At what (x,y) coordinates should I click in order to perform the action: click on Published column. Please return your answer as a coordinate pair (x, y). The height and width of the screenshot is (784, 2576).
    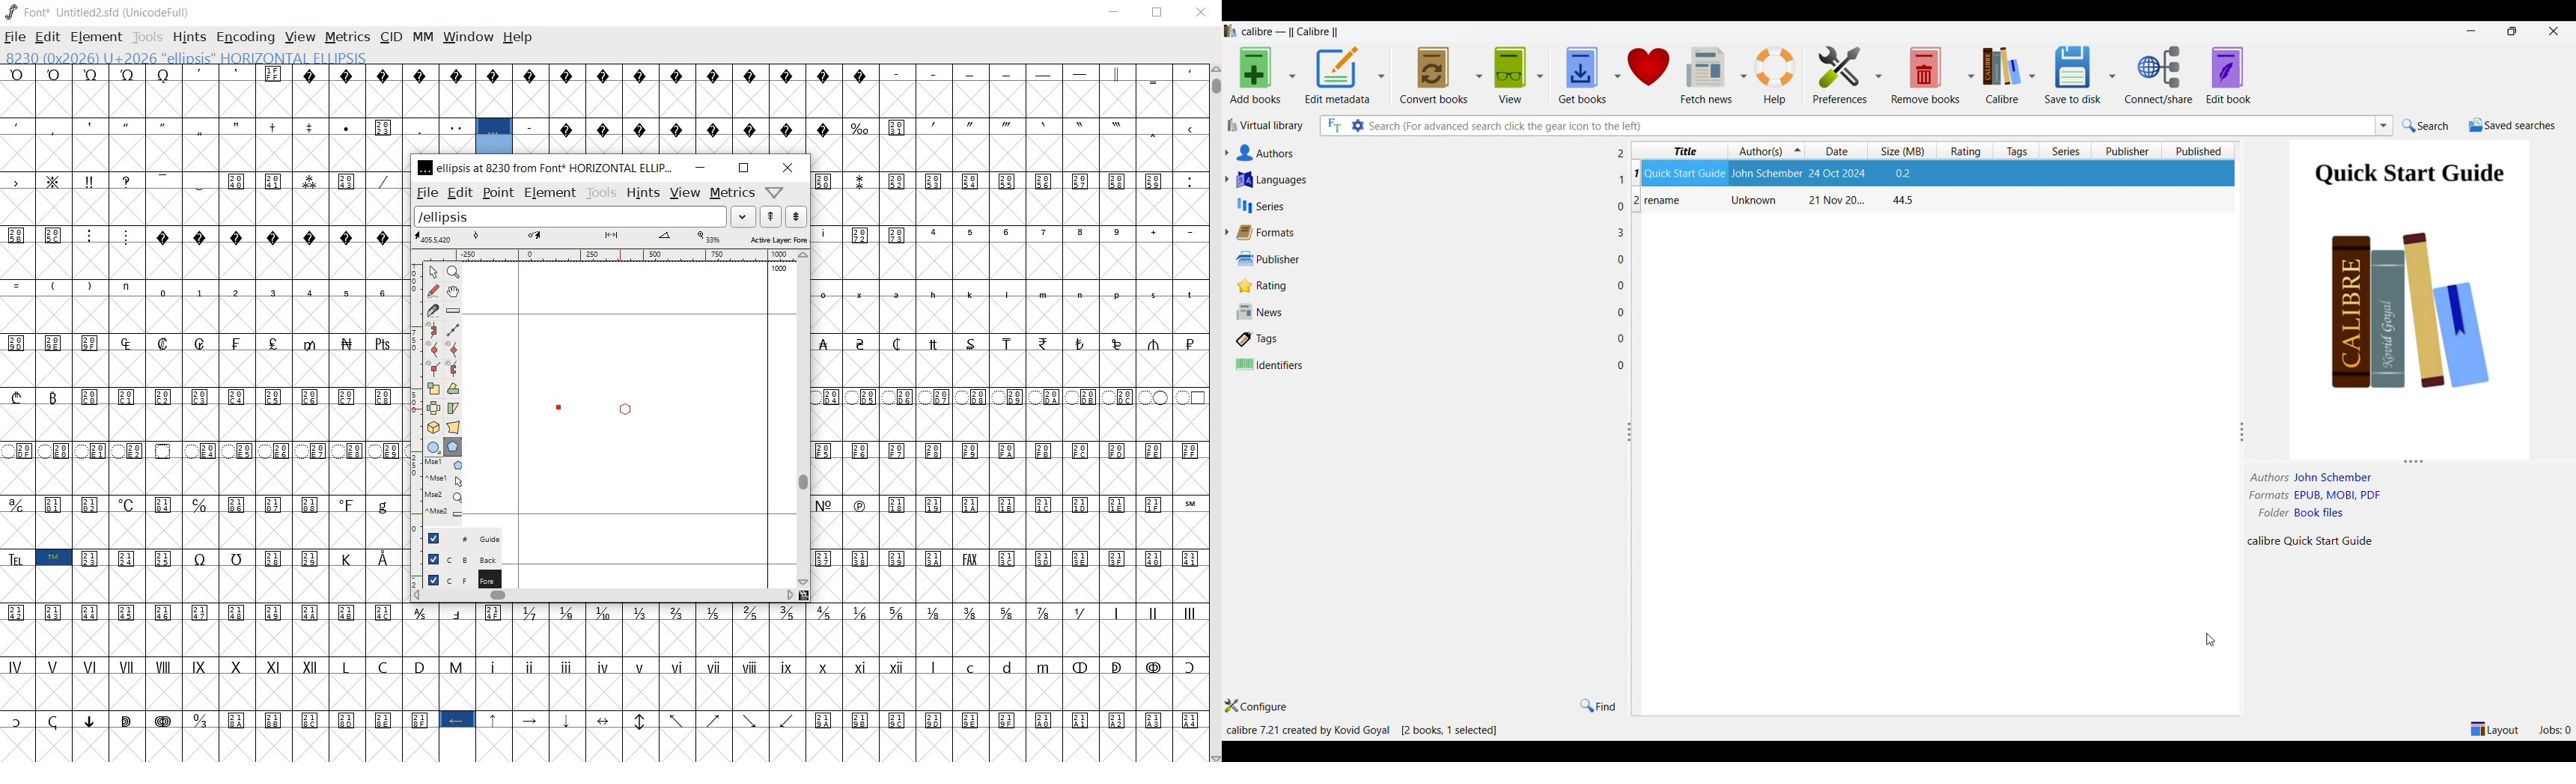
    Looking at the image, I should click on (2200, 150).